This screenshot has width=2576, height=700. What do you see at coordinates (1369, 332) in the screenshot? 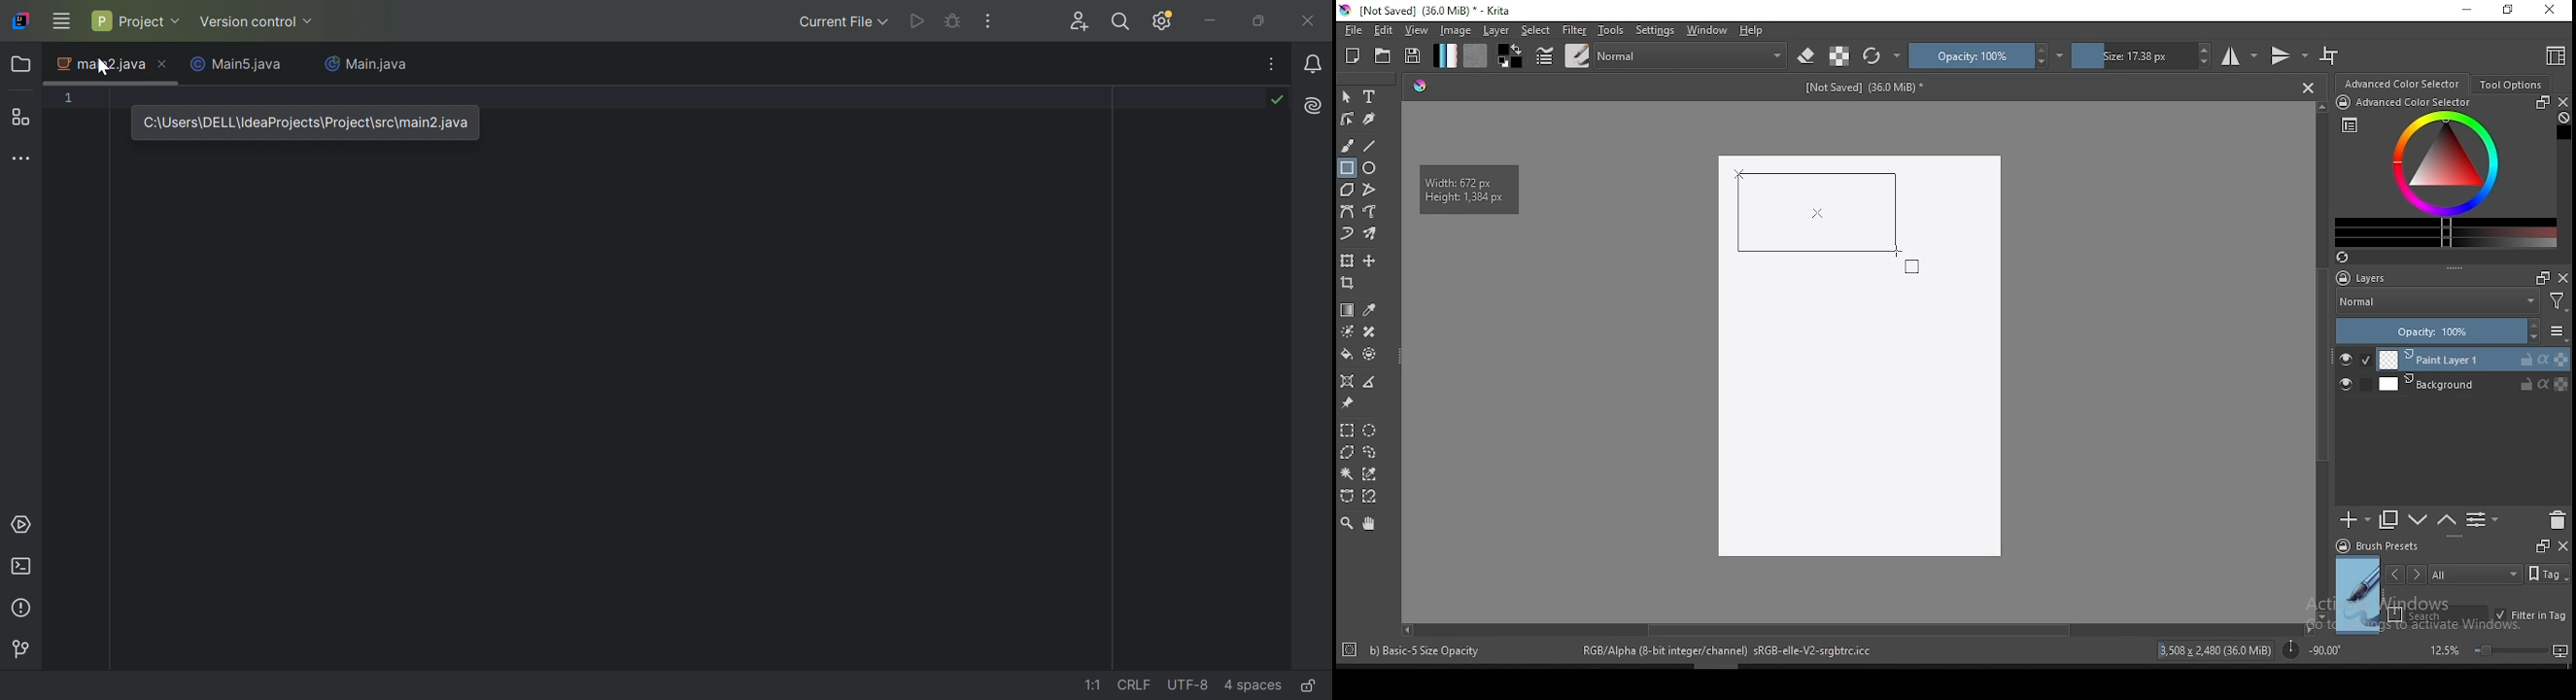
I see `smart patch tool` at bounding box center [1369, 332].